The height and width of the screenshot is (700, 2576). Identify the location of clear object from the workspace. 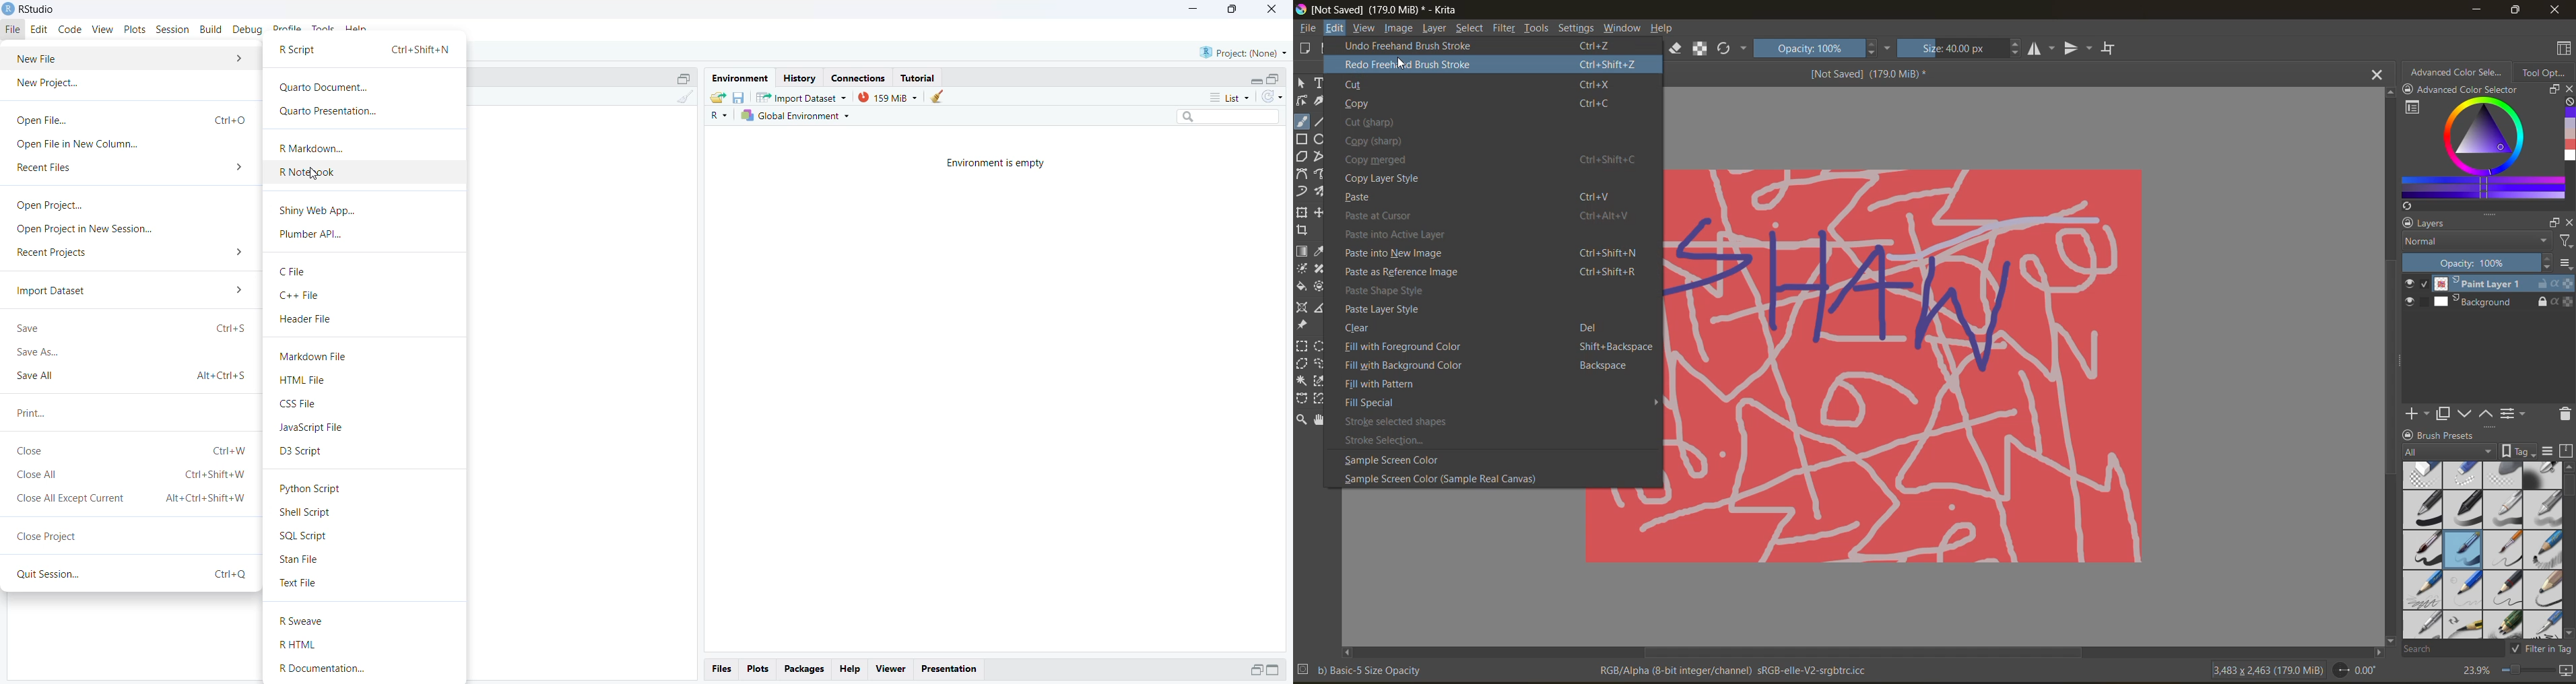
(939, 97).